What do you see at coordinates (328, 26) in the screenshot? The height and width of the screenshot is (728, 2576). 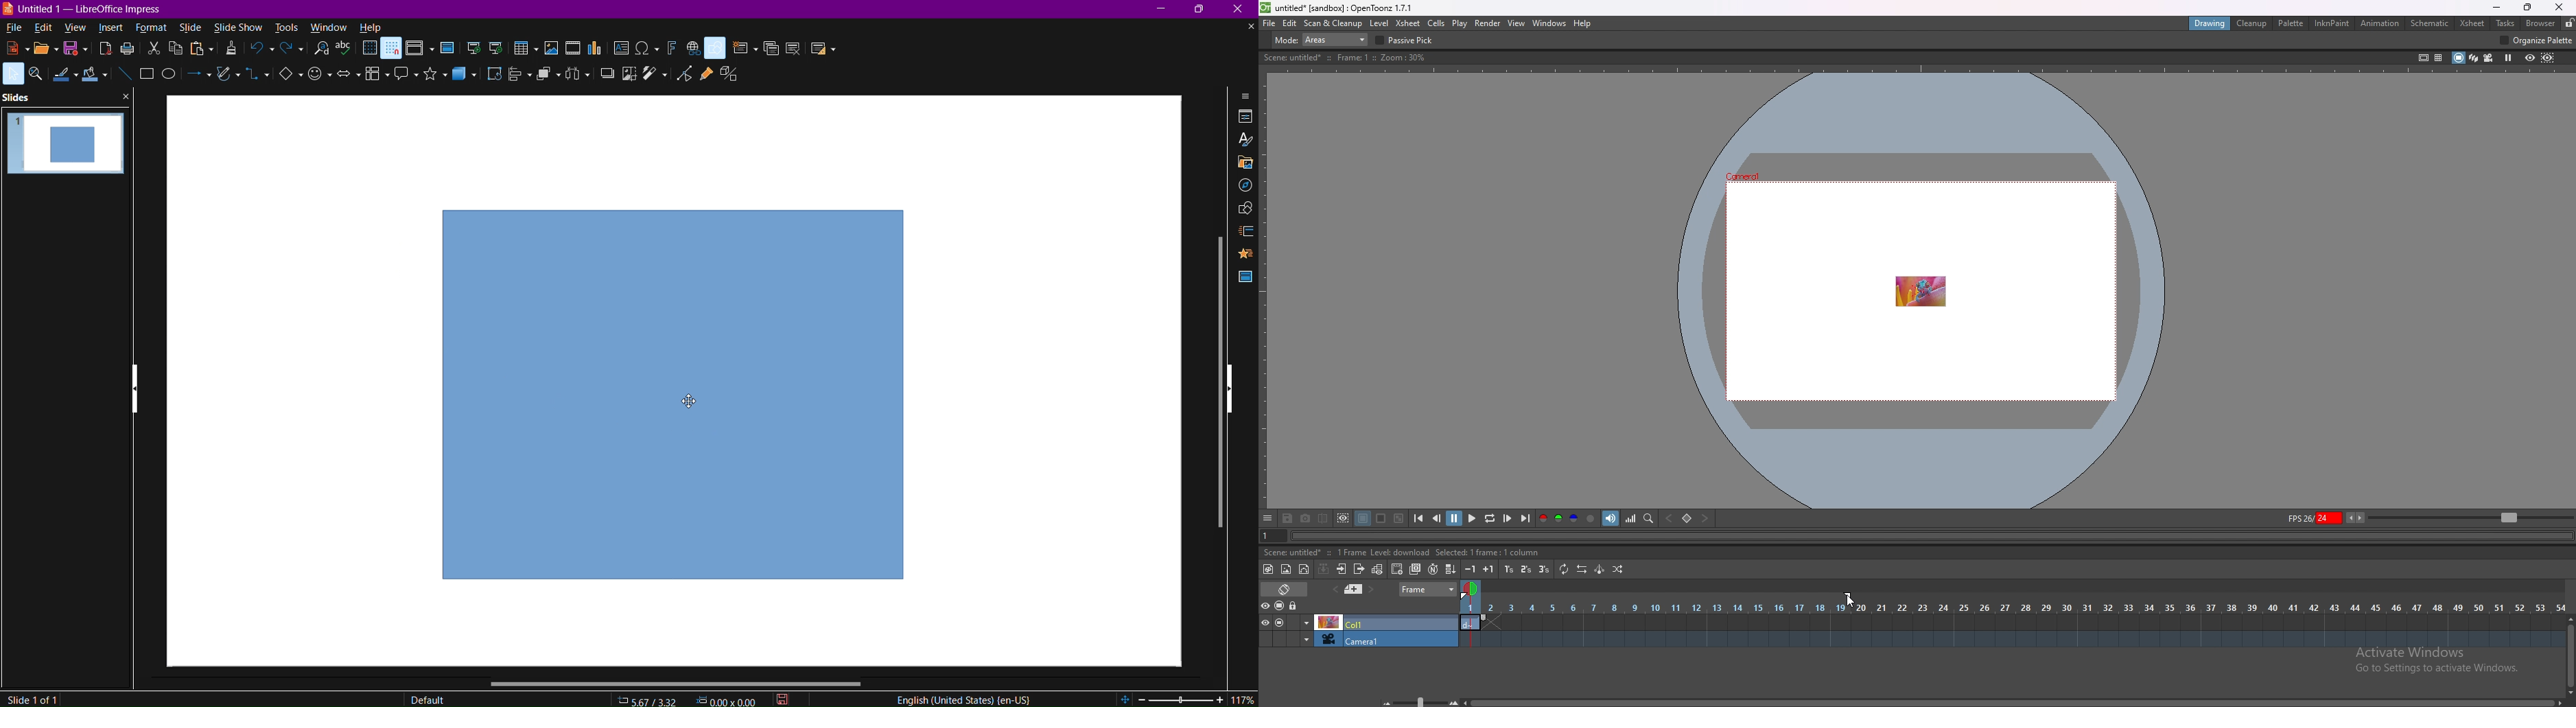 I see `window` at bounding box center [328, 26].